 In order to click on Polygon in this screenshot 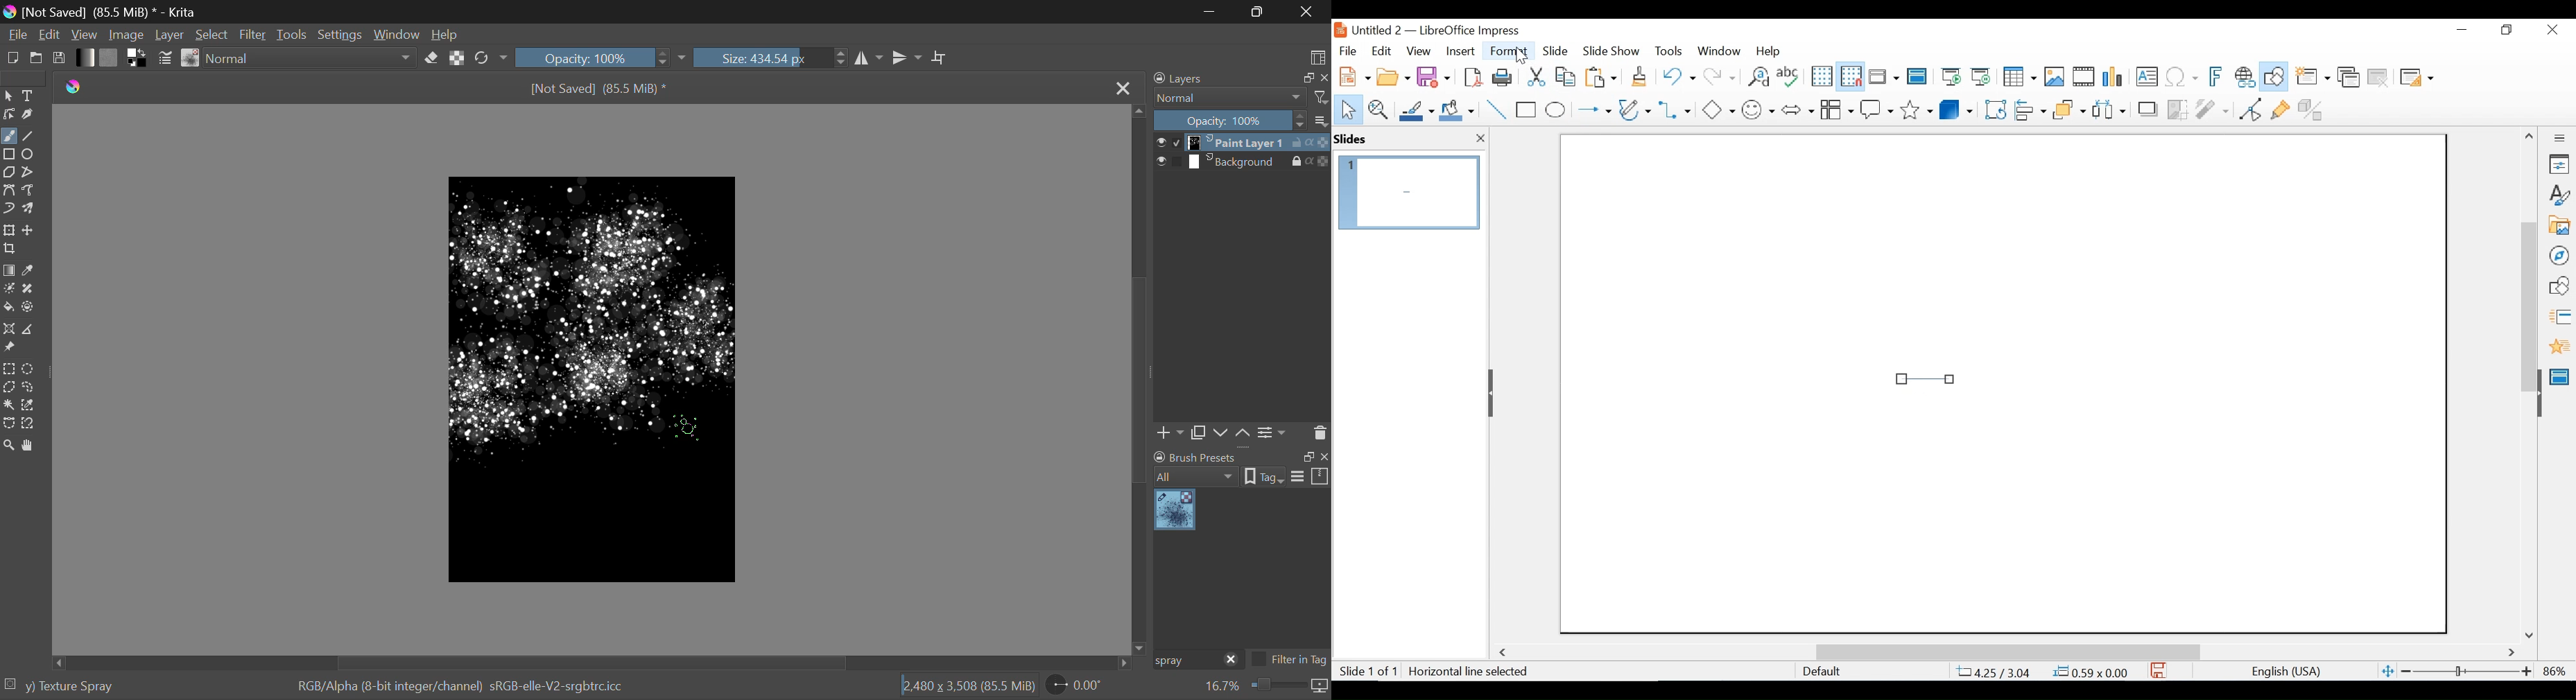, I will do `click(10, 173)`.